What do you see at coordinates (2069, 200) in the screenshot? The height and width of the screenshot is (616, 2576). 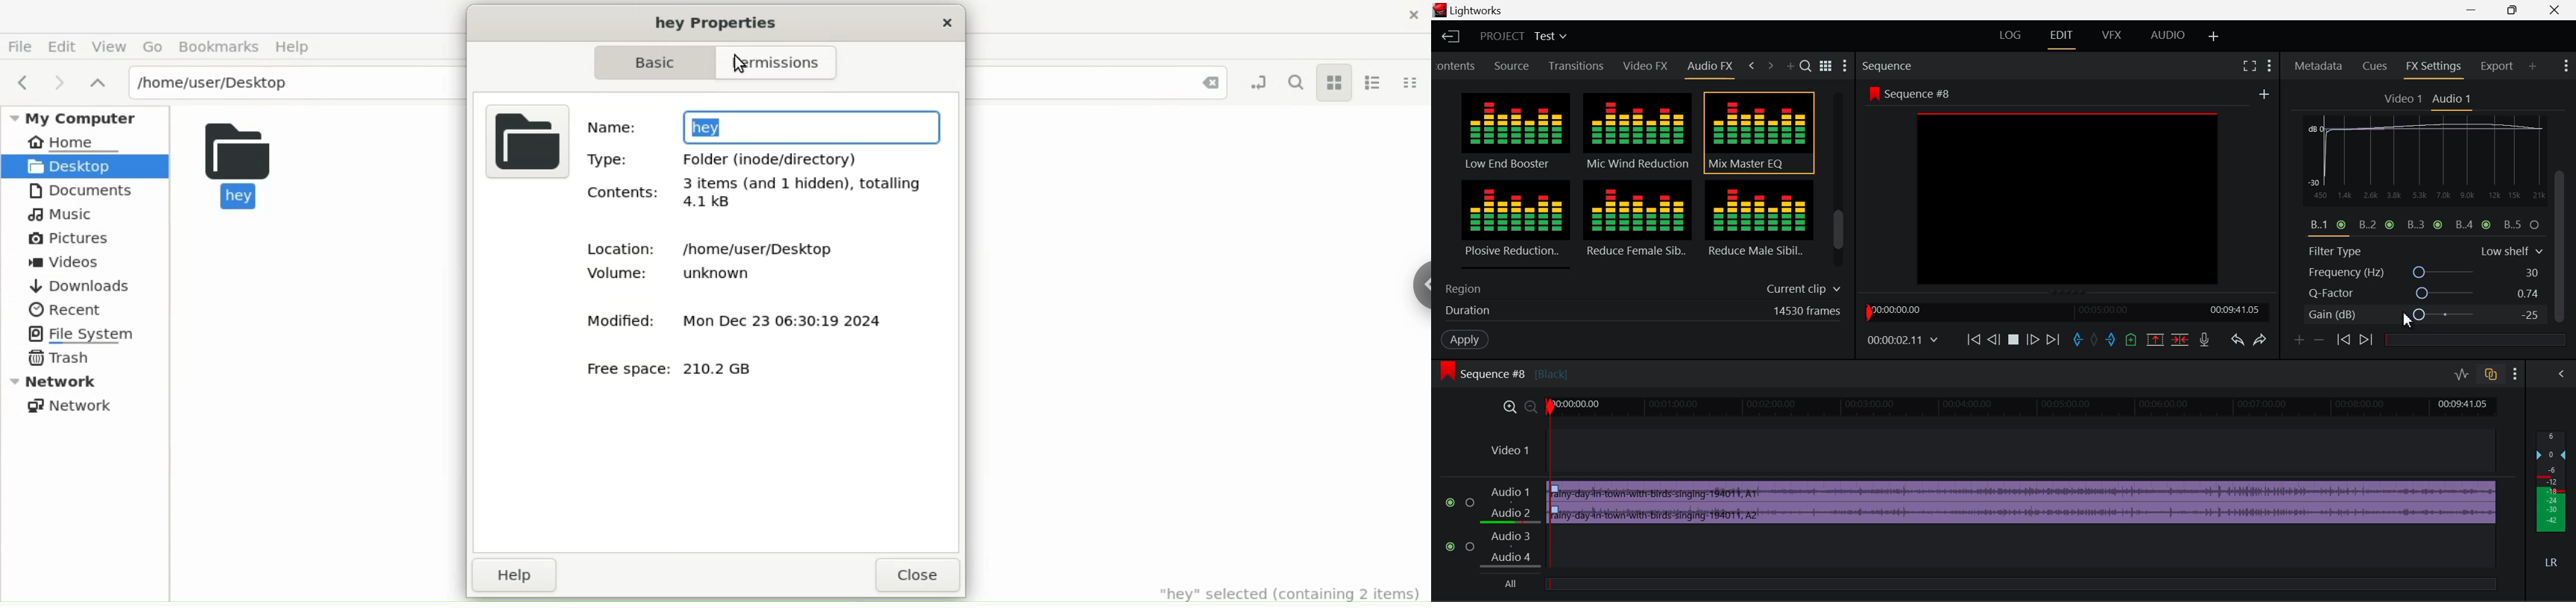 I see `preview` at bounding box center [2069, 200].